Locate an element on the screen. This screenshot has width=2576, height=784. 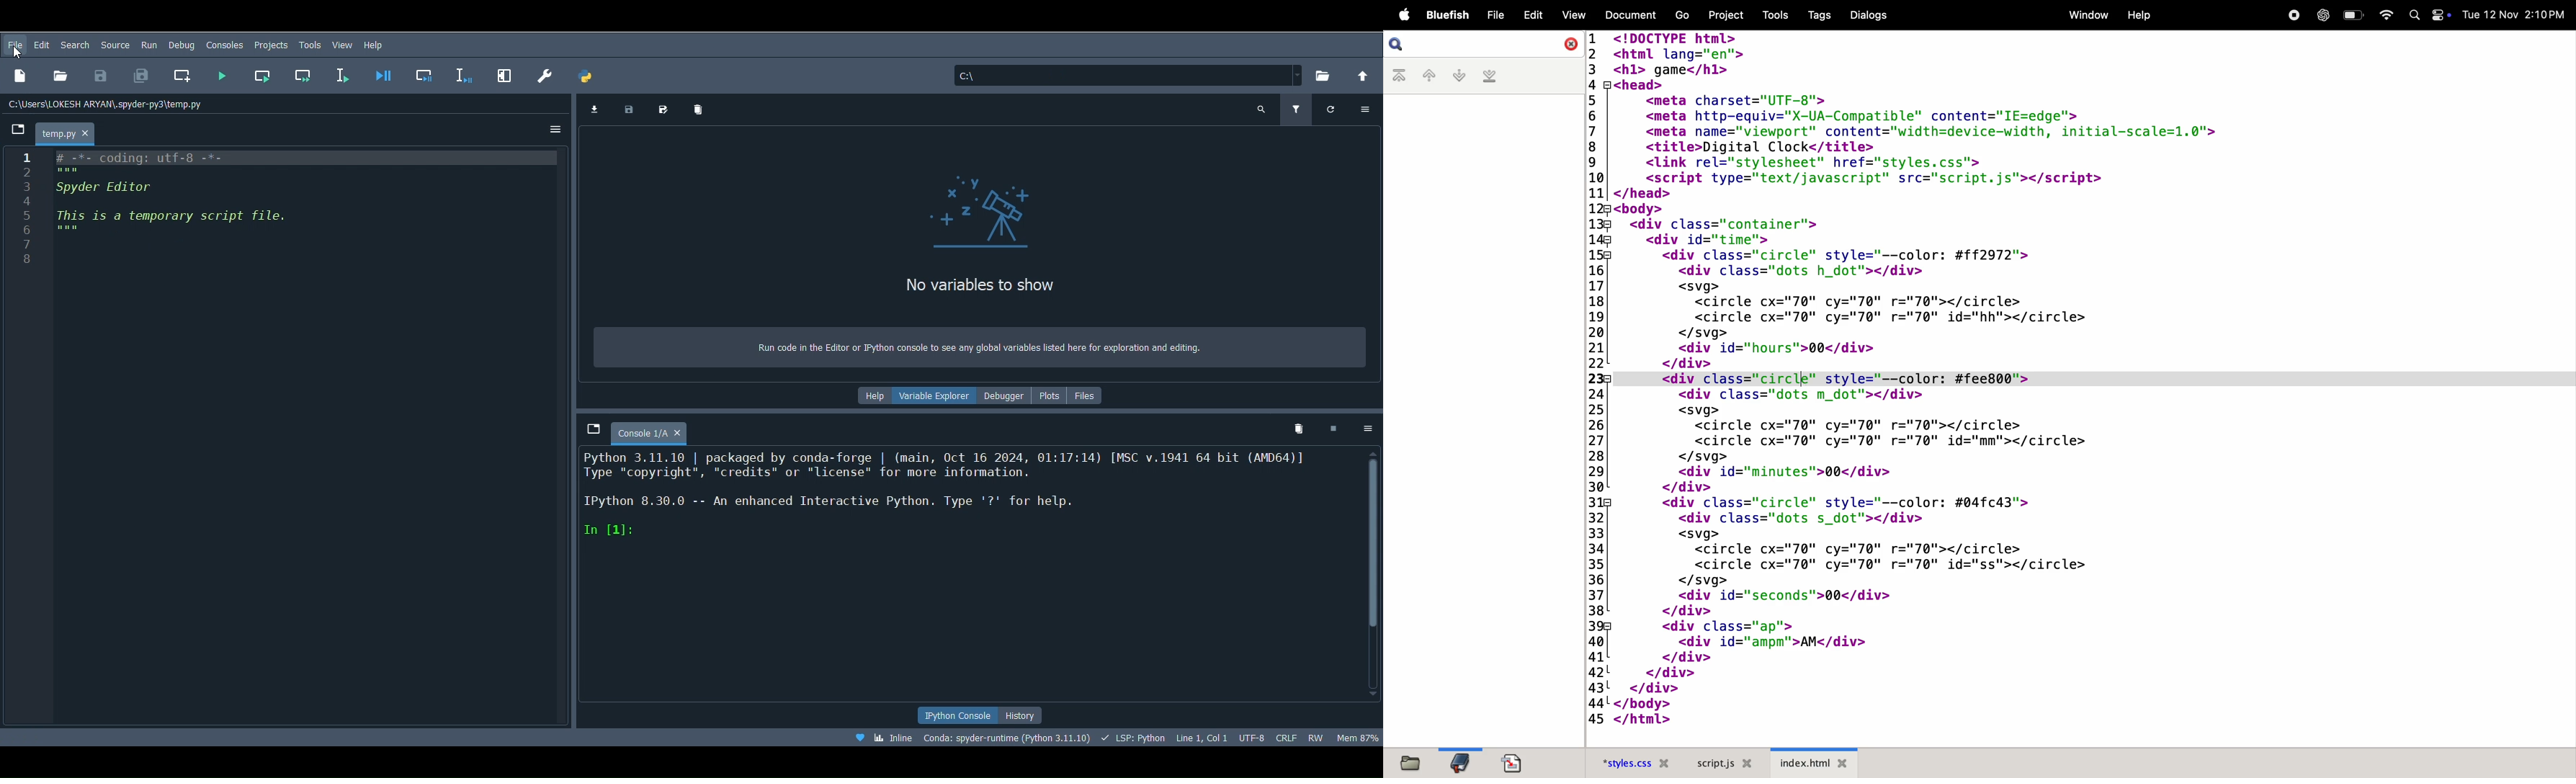
Edit is located at coordinates (42, 45).